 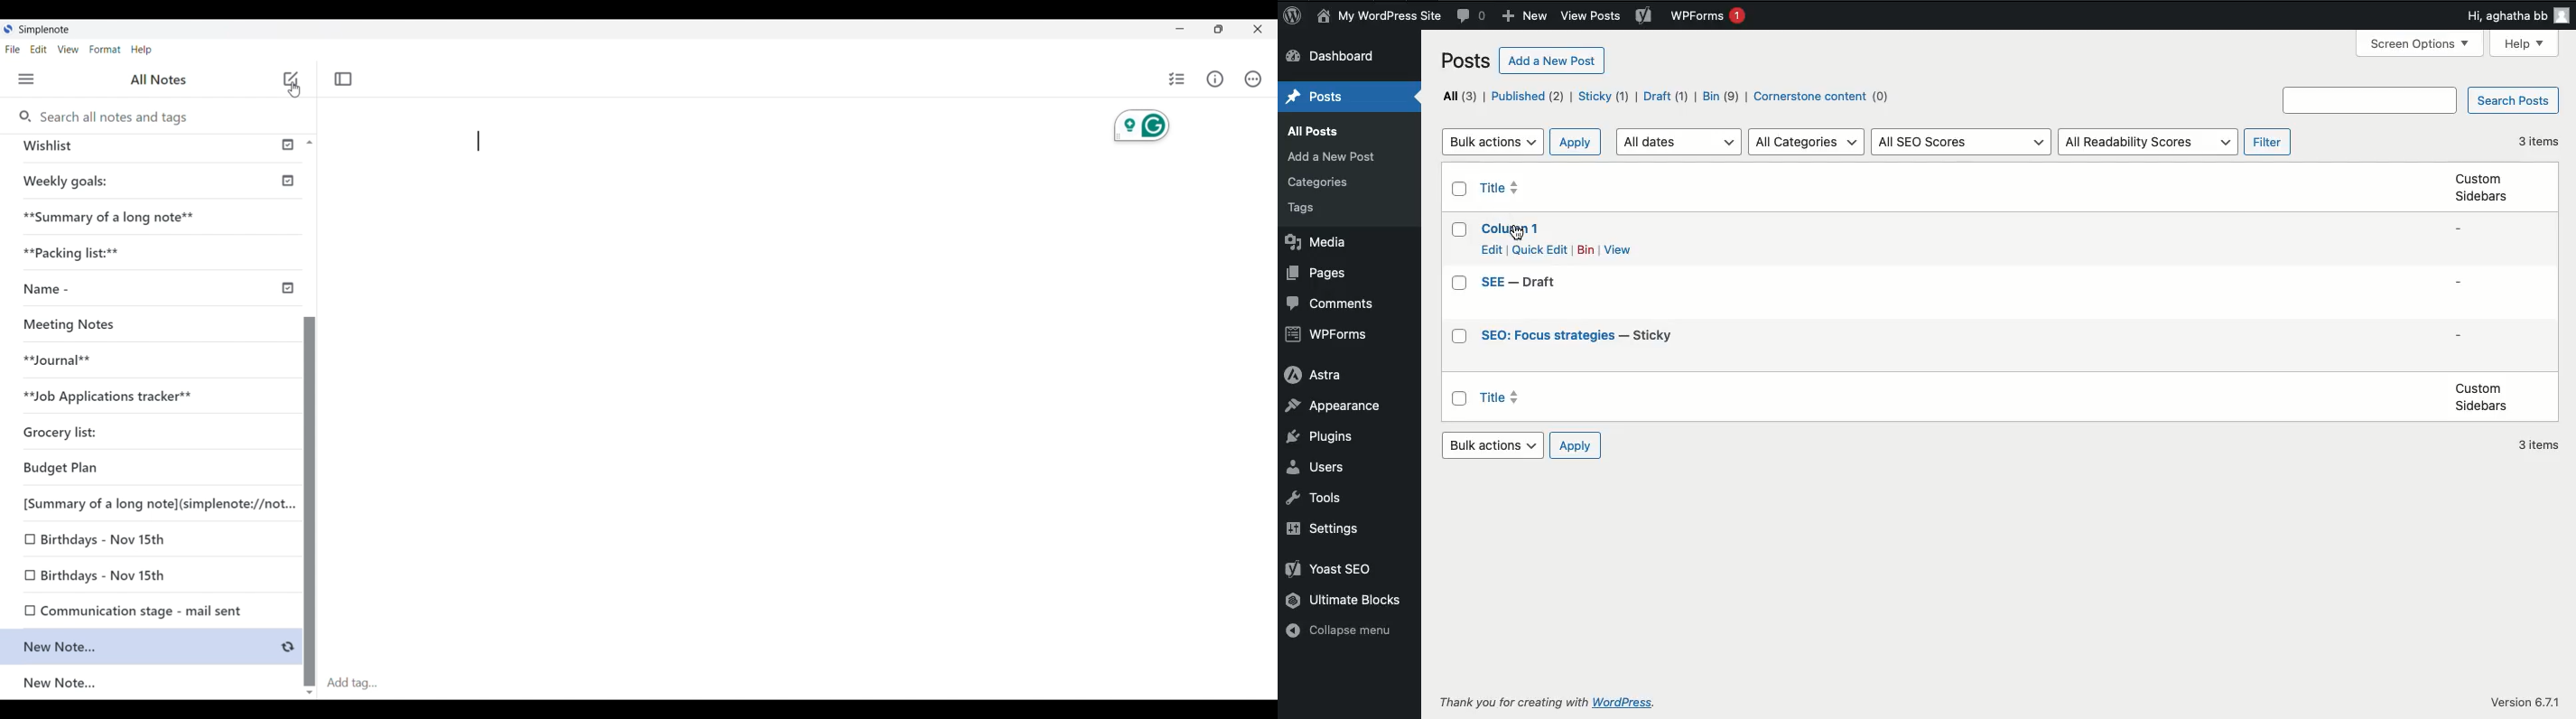 What do you see at coordinates (1142, 126) in the screenshot?
I see `Grammarly extension activated` at bounding box center [1142, 126].